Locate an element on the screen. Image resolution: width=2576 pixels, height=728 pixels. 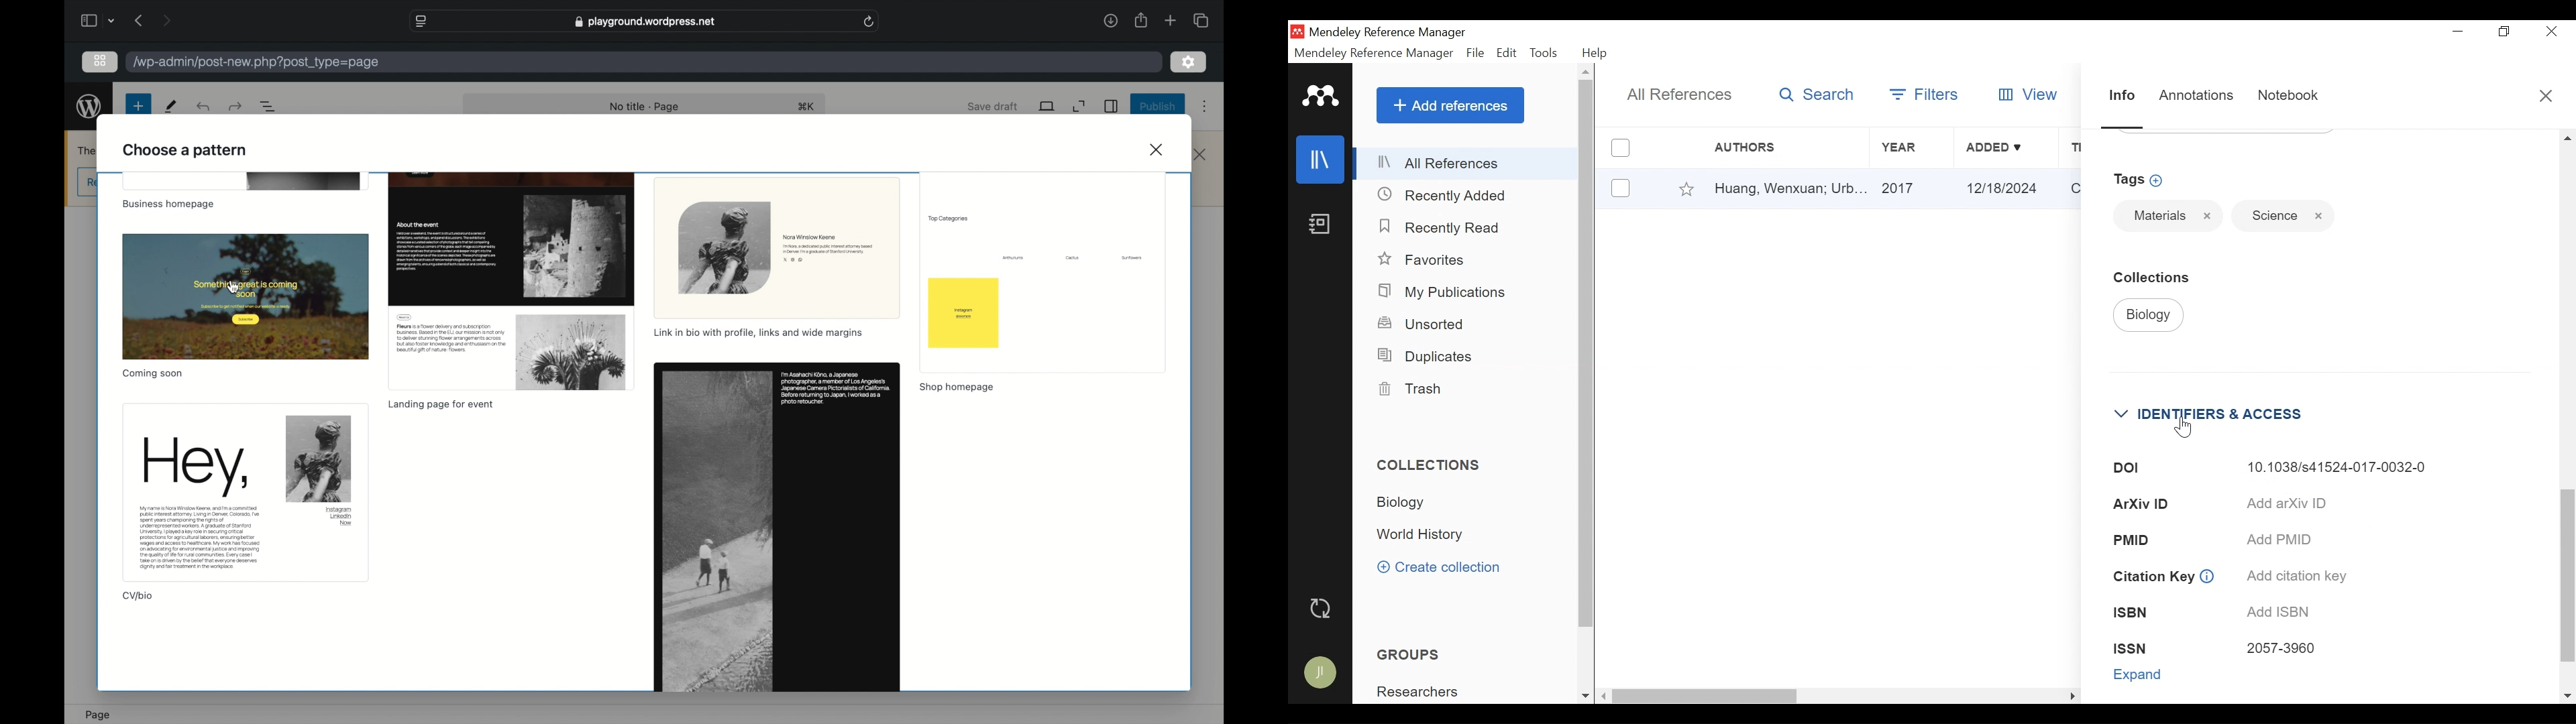
Identifiers & Access is located at coordinates (2218, 414).